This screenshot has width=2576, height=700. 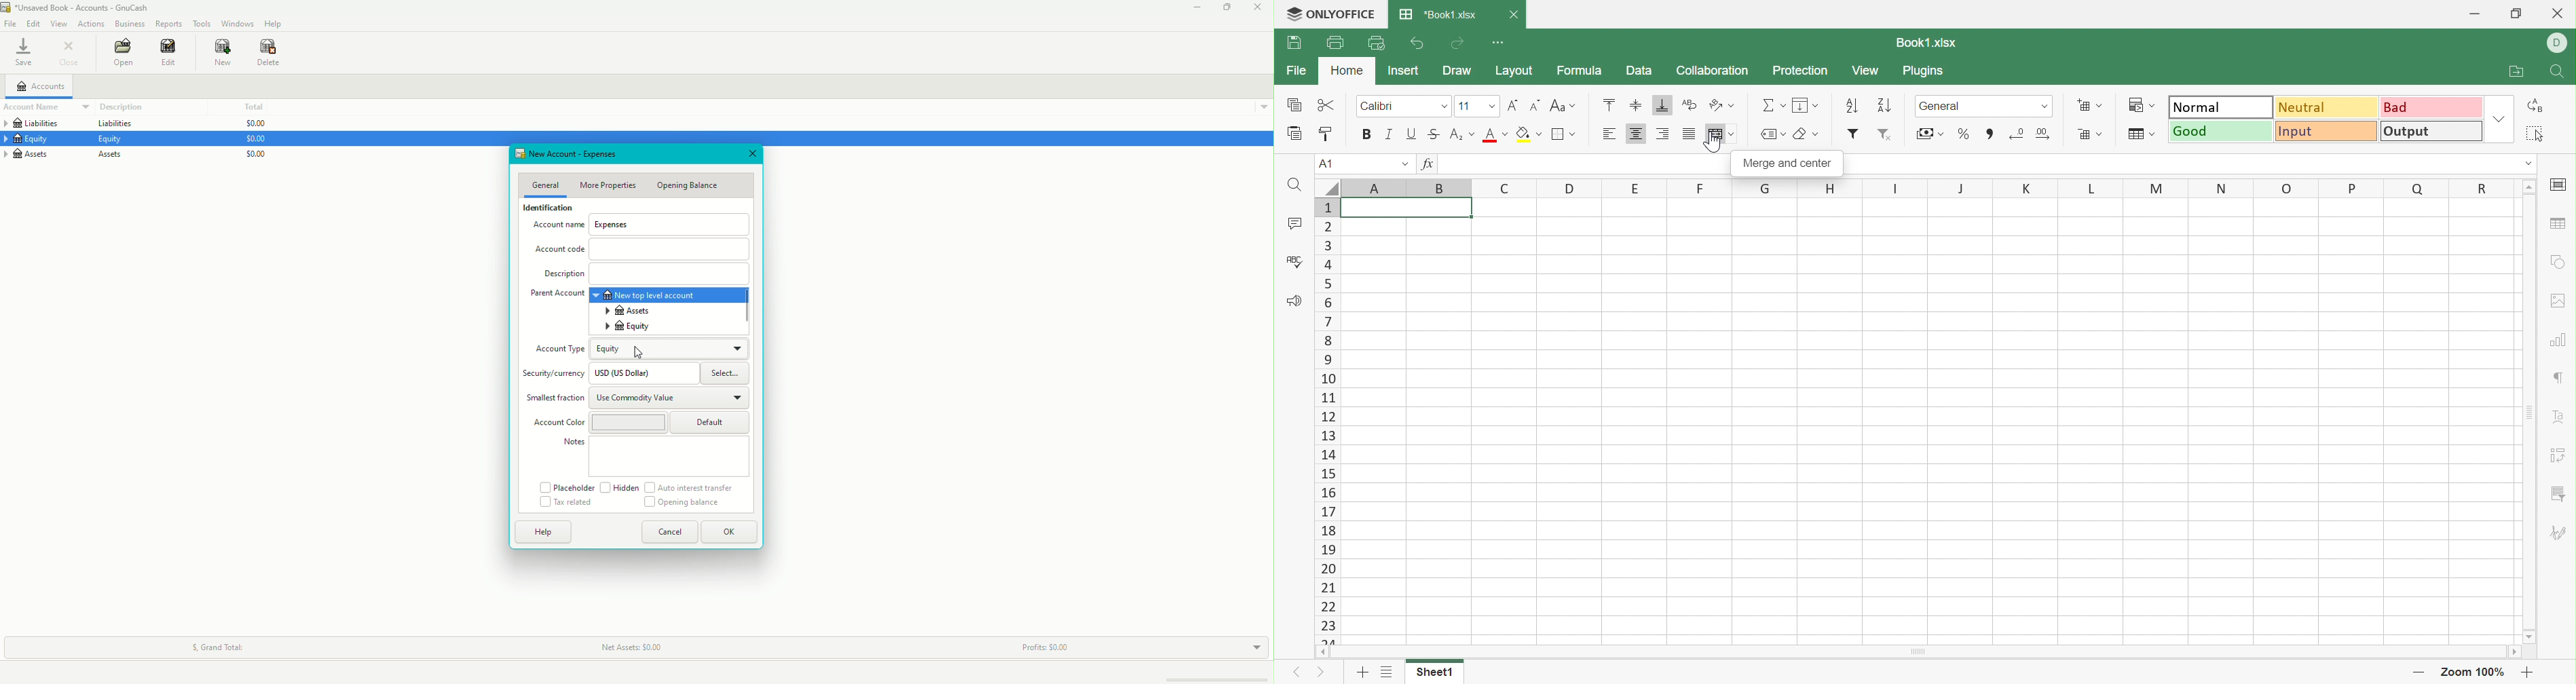 What do you see at coordinates (1787, 165) in the screenshot?
I see `Merge and center` at bounding box center [1787, 165].